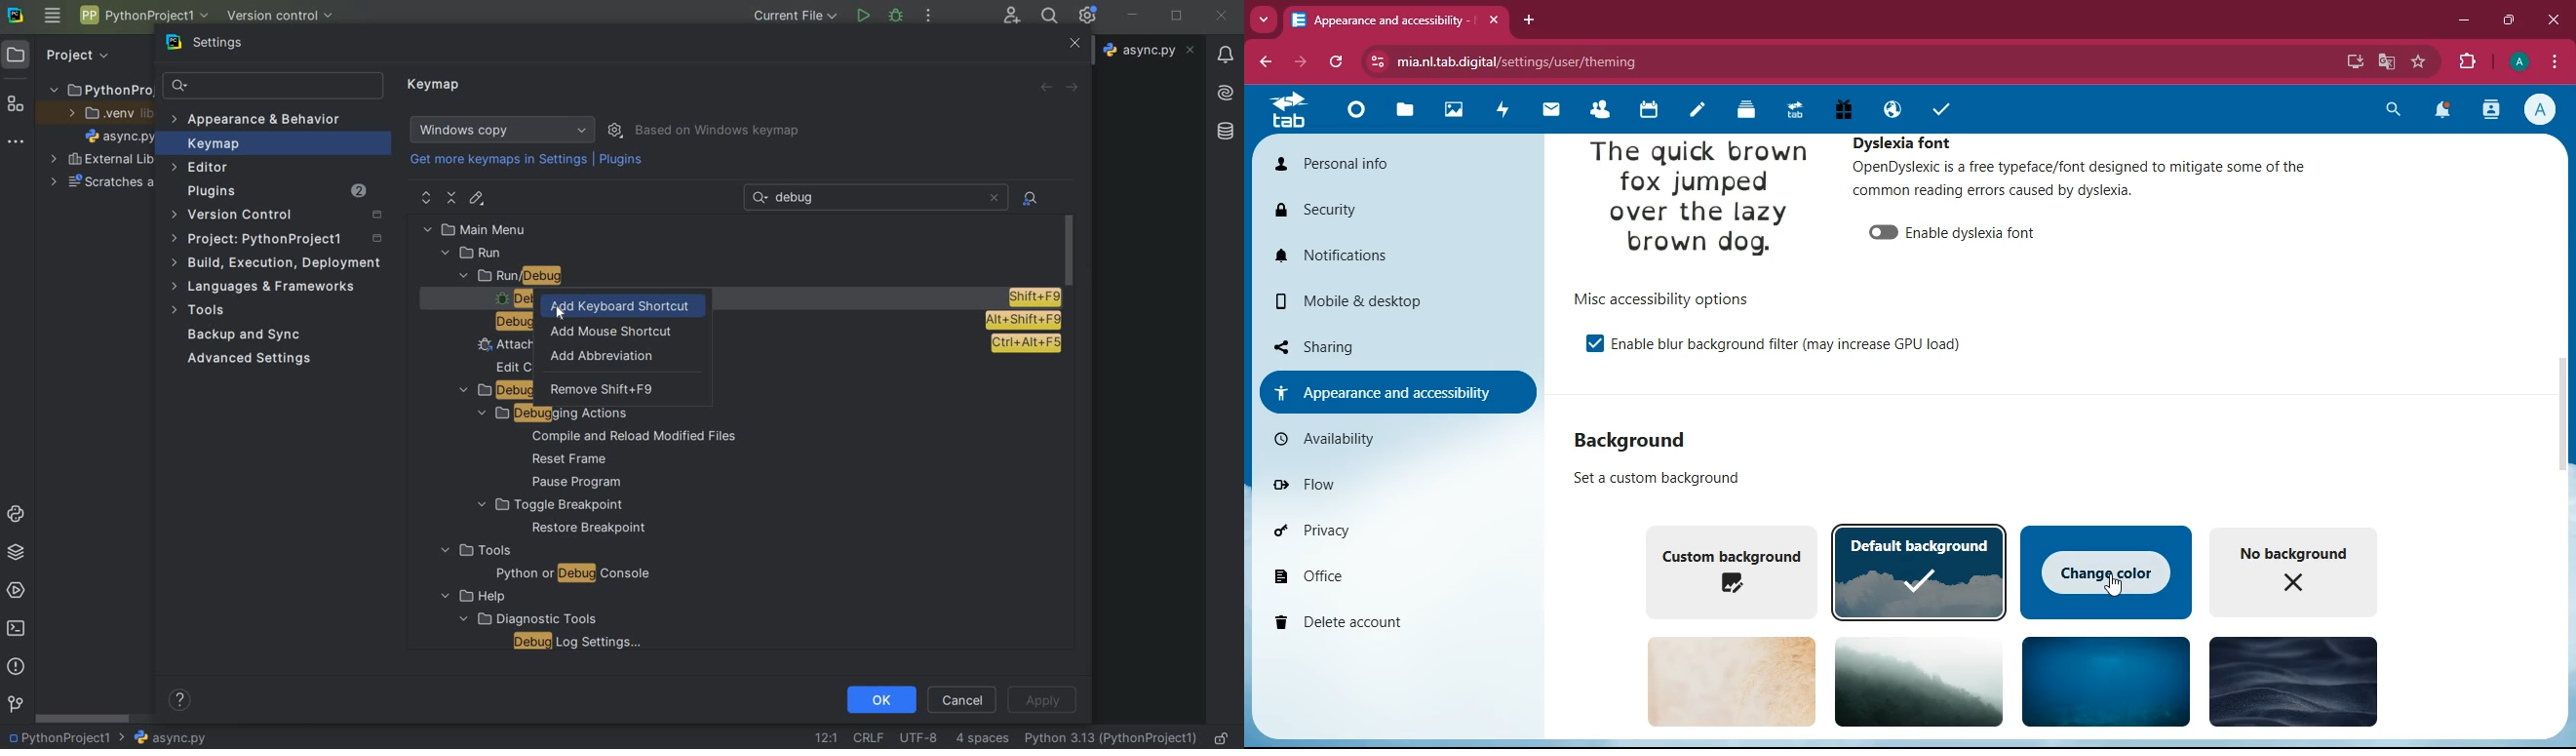 The image size is (2576, 756). What do you see at coordinates (994, 198) in the screenshot?
I see `close` at bounding box center [994, 198].